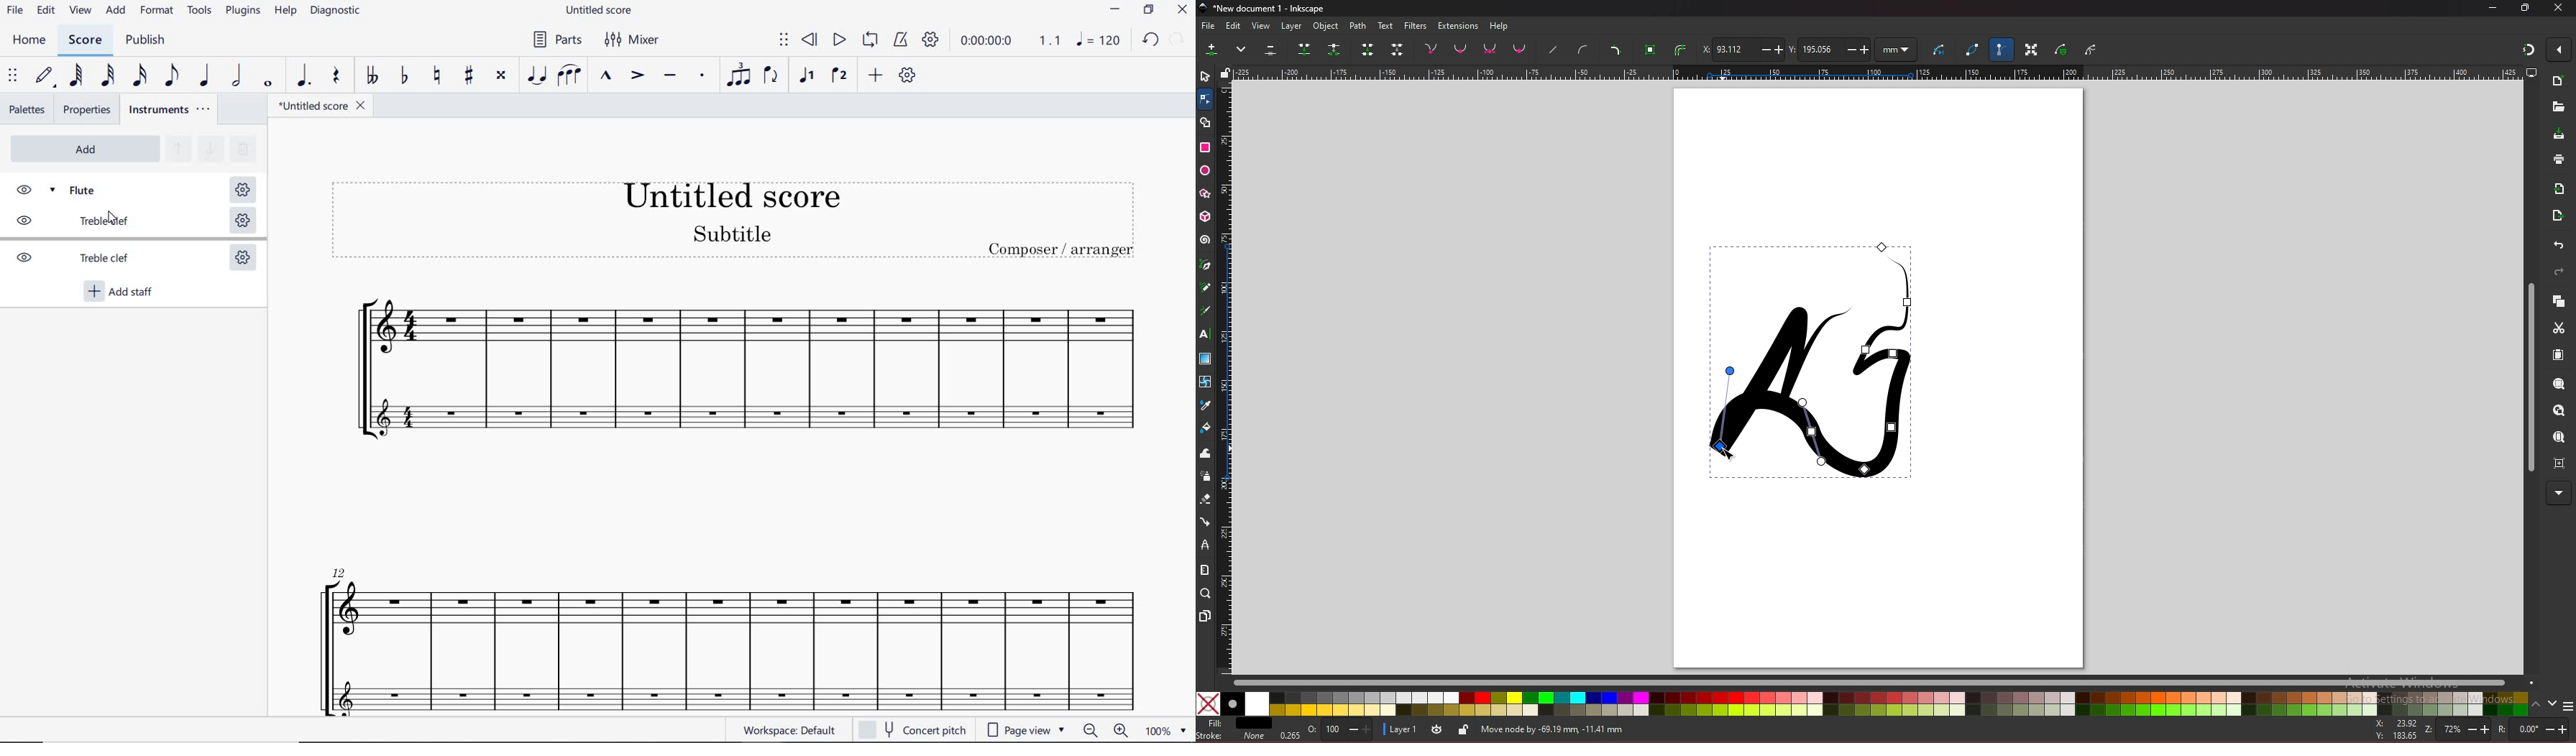 This screenshot has width=2576, height=756. Describe the element at coordinates (1102, 39) in the screenshot. I see `note` at that location.